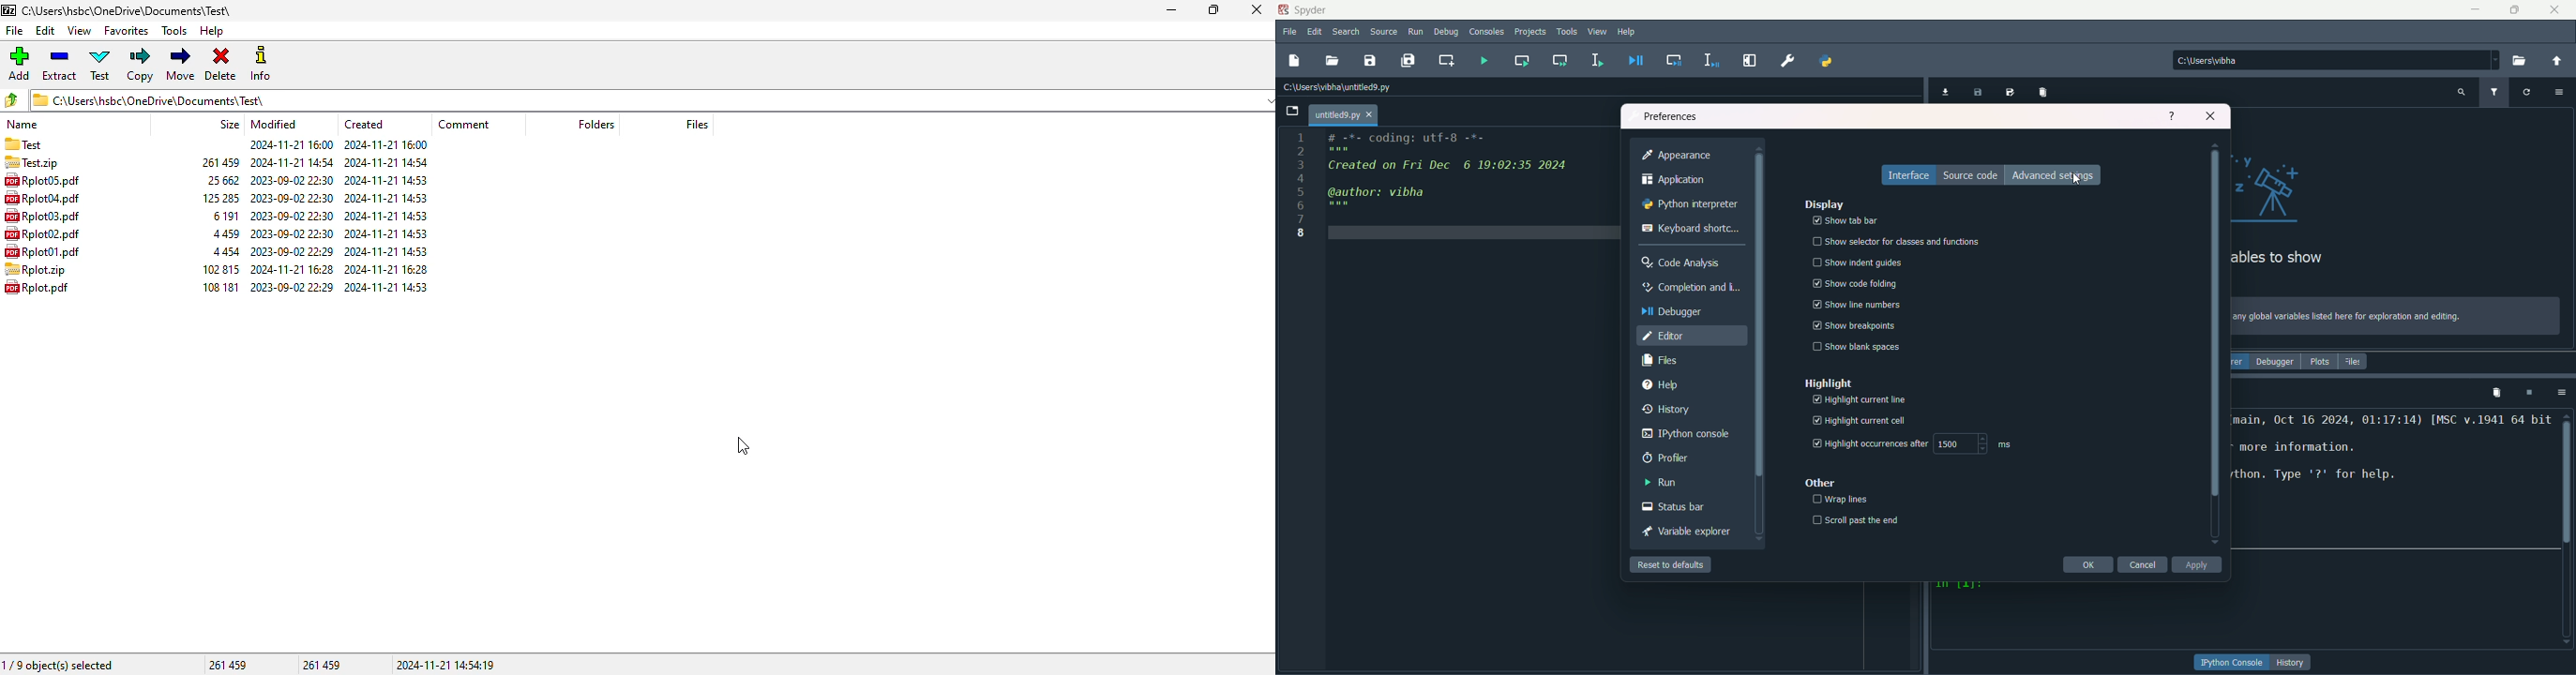  I want to click on button, so click(2233, 663).